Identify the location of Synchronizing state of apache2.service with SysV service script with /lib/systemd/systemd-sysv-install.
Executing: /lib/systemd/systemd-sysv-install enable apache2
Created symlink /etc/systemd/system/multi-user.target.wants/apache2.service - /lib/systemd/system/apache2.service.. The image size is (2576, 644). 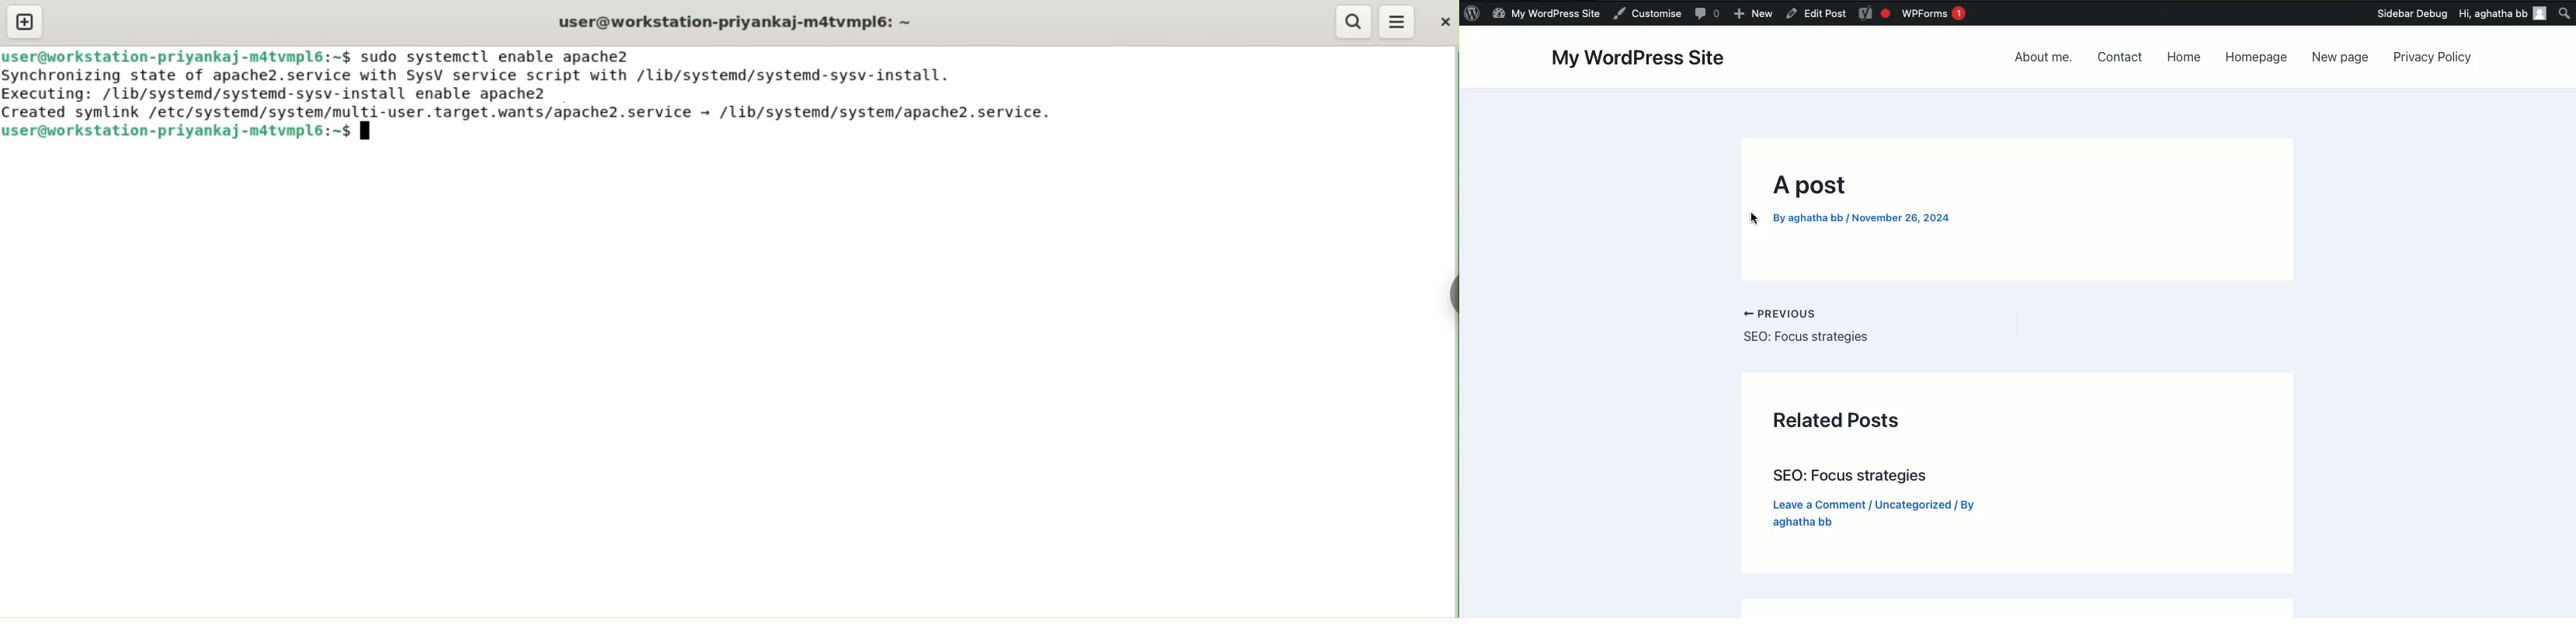
(535, 93).